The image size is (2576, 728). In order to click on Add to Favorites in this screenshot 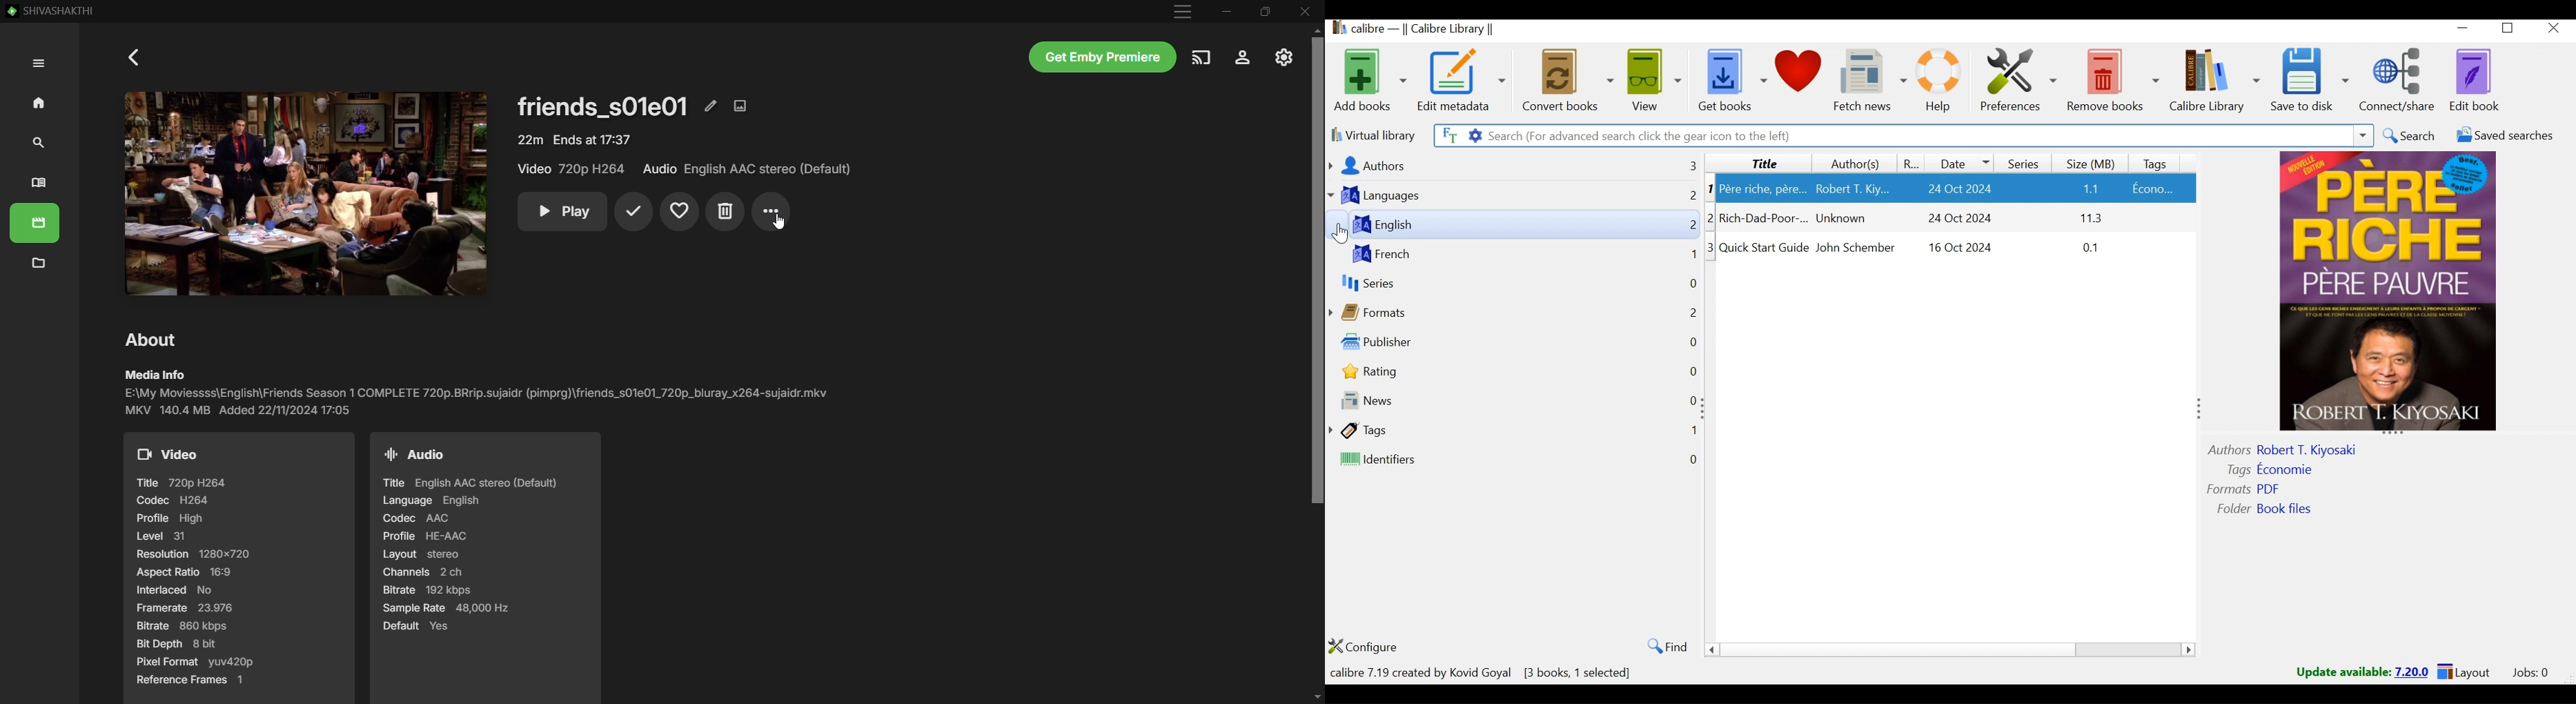, I will do `click(680, 212)`.